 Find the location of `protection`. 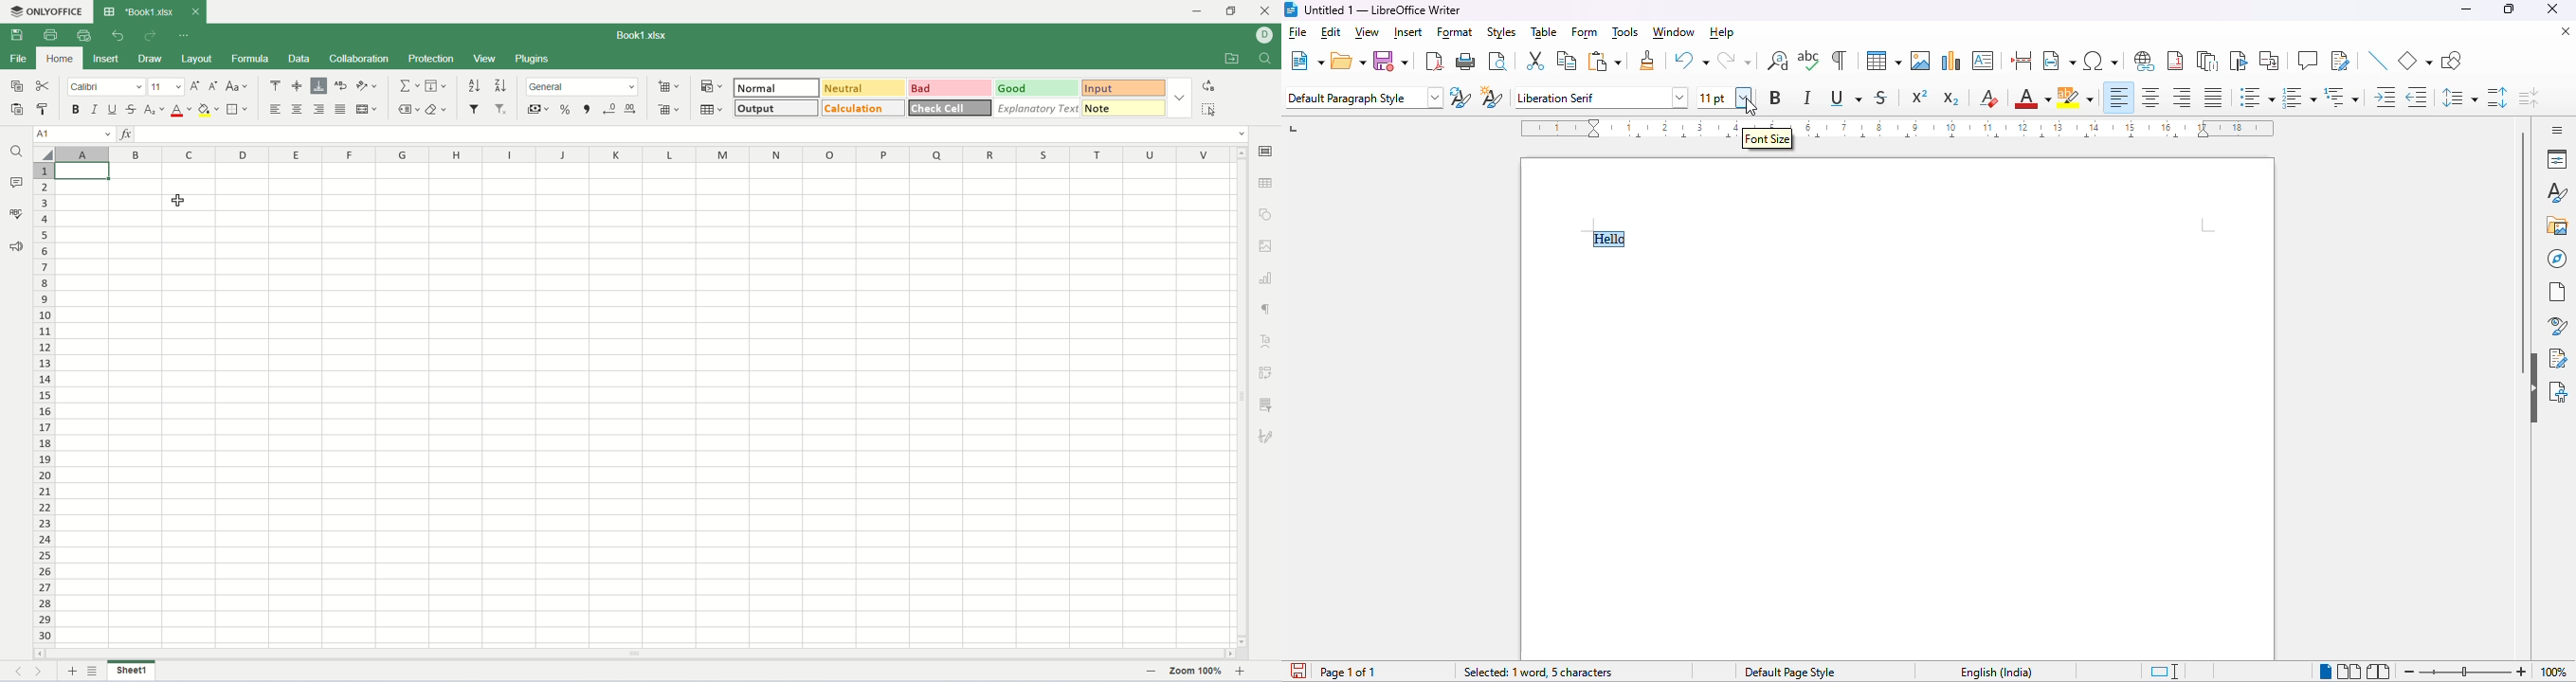

protection is located at coordinates (433, 57).